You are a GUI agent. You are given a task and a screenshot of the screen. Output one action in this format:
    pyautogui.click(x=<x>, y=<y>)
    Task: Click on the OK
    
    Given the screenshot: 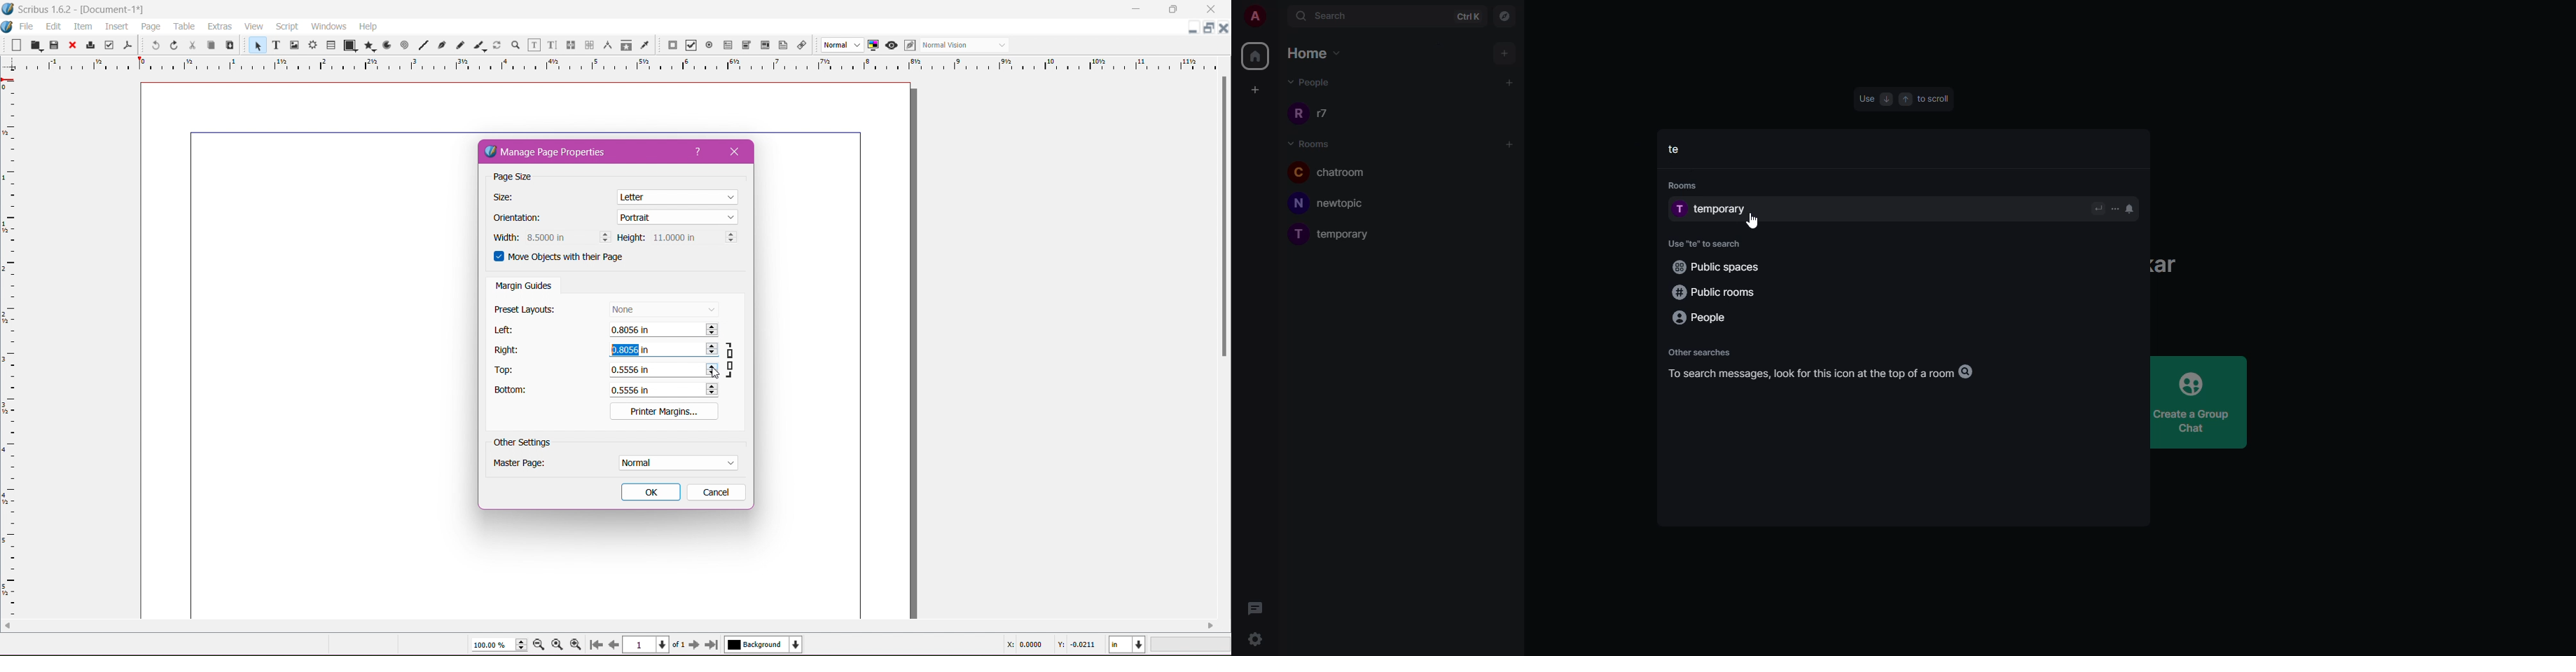 What is the action you would take?
    pyautogui.click(x=651, y=492)
    